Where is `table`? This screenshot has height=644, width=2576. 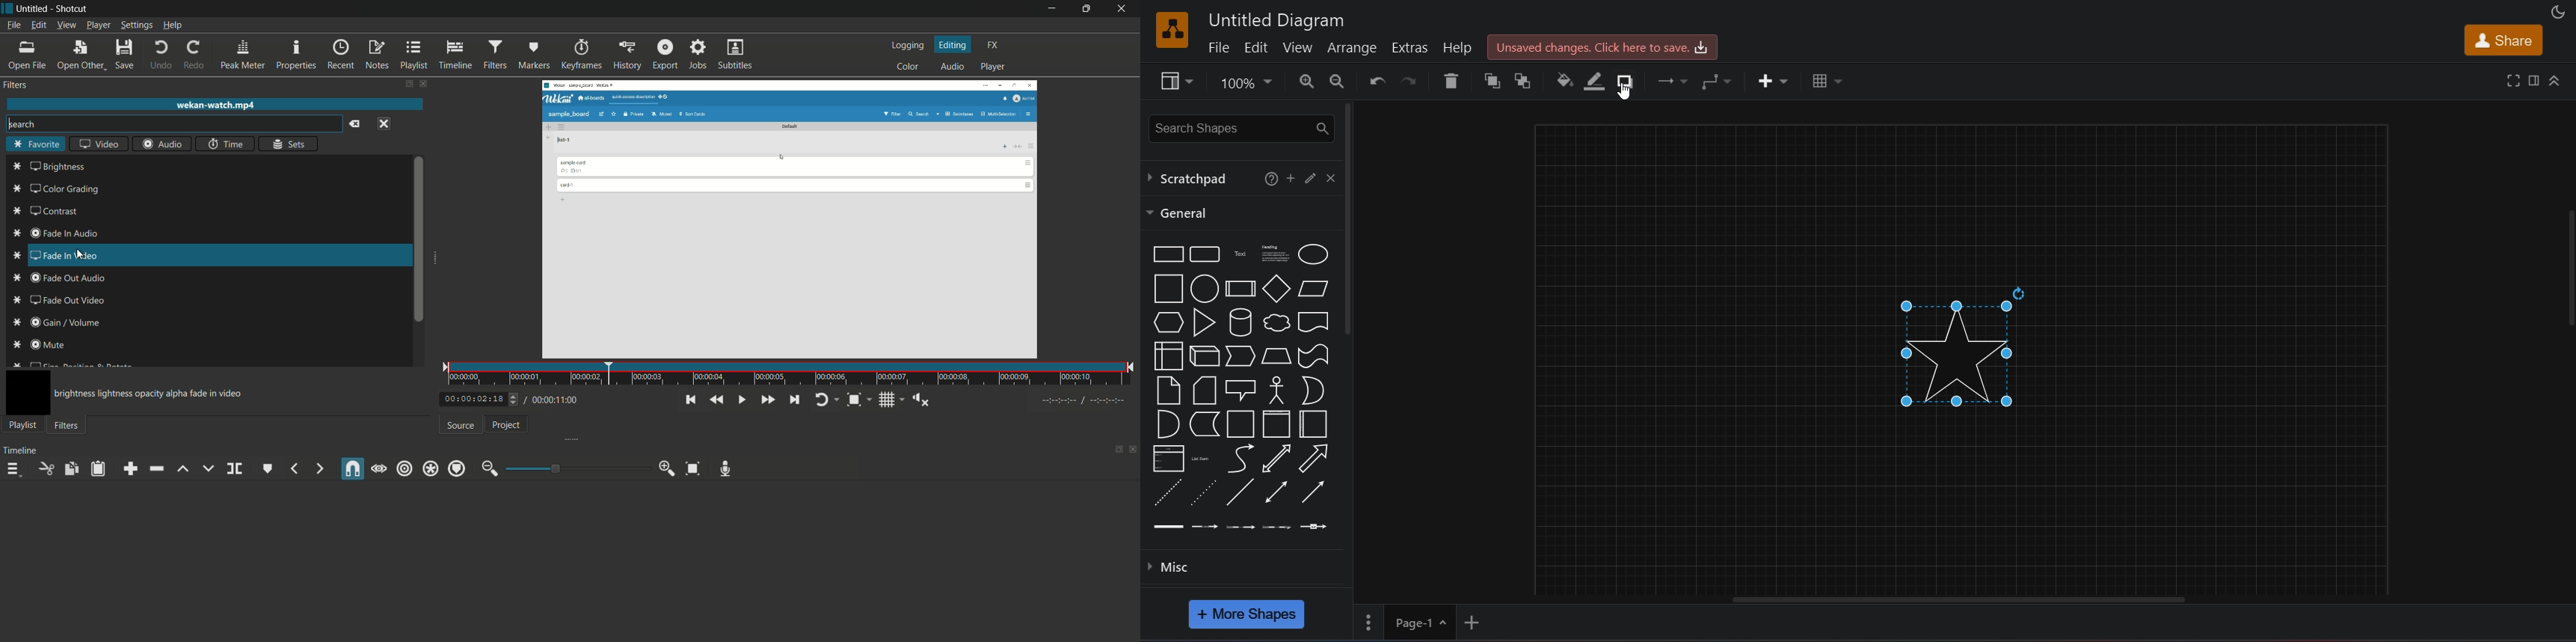
table is located at coordinates (1825, 82).